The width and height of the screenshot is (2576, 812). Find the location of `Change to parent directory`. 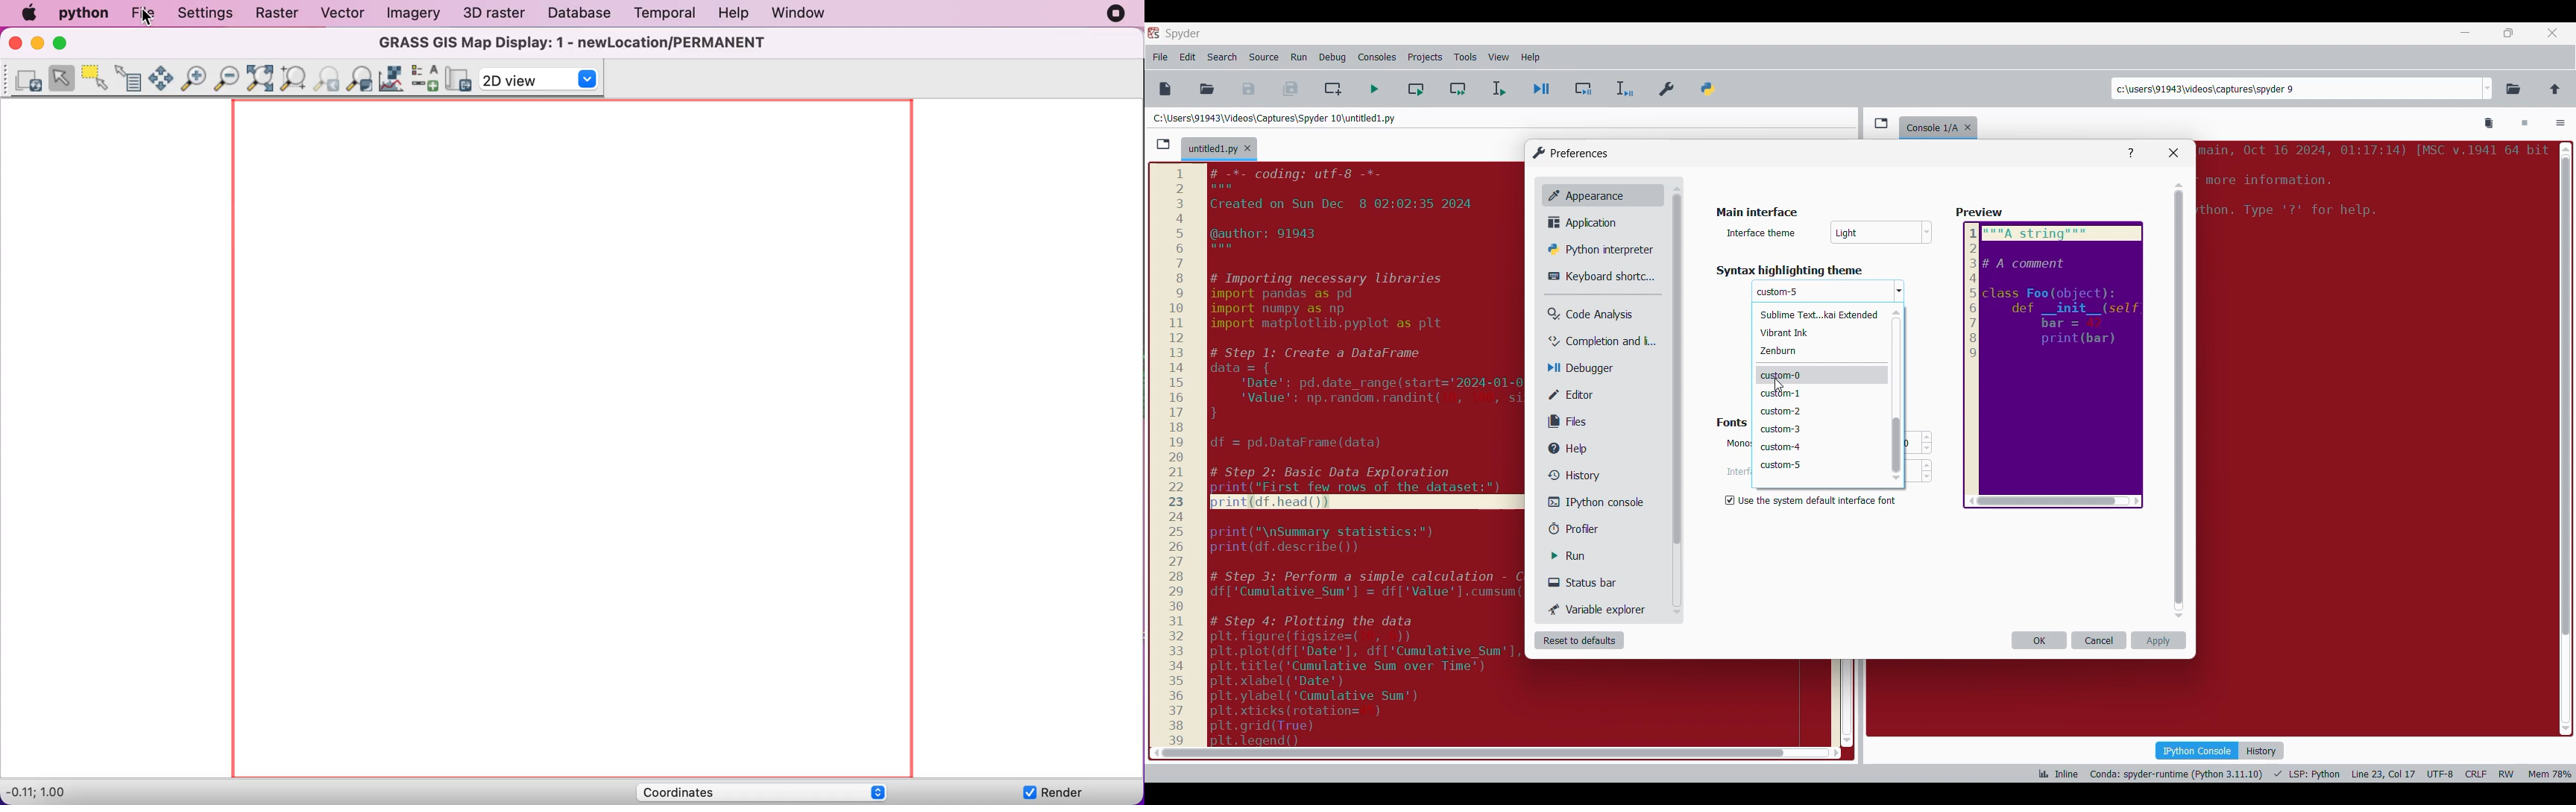

Change to parent directory is located at coordinates (2555, 89).